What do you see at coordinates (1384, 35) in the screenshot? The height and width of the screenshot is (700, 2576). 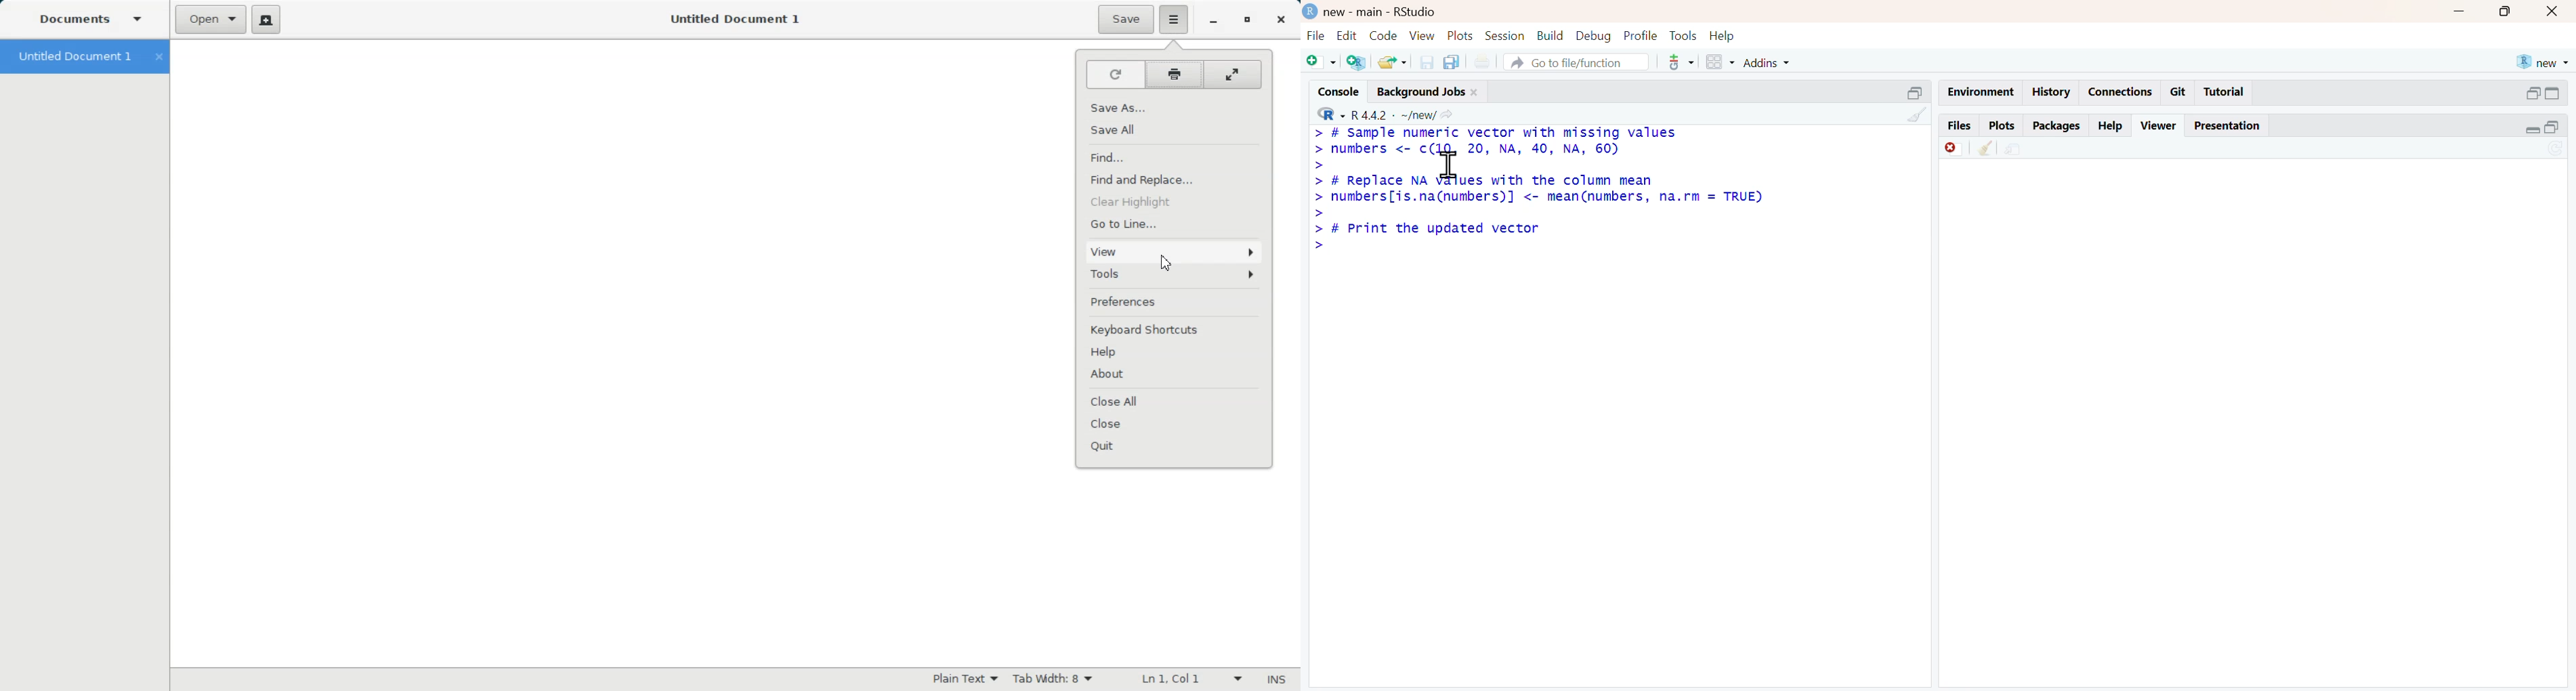 I see `code` at bounding box center [1384, 35].